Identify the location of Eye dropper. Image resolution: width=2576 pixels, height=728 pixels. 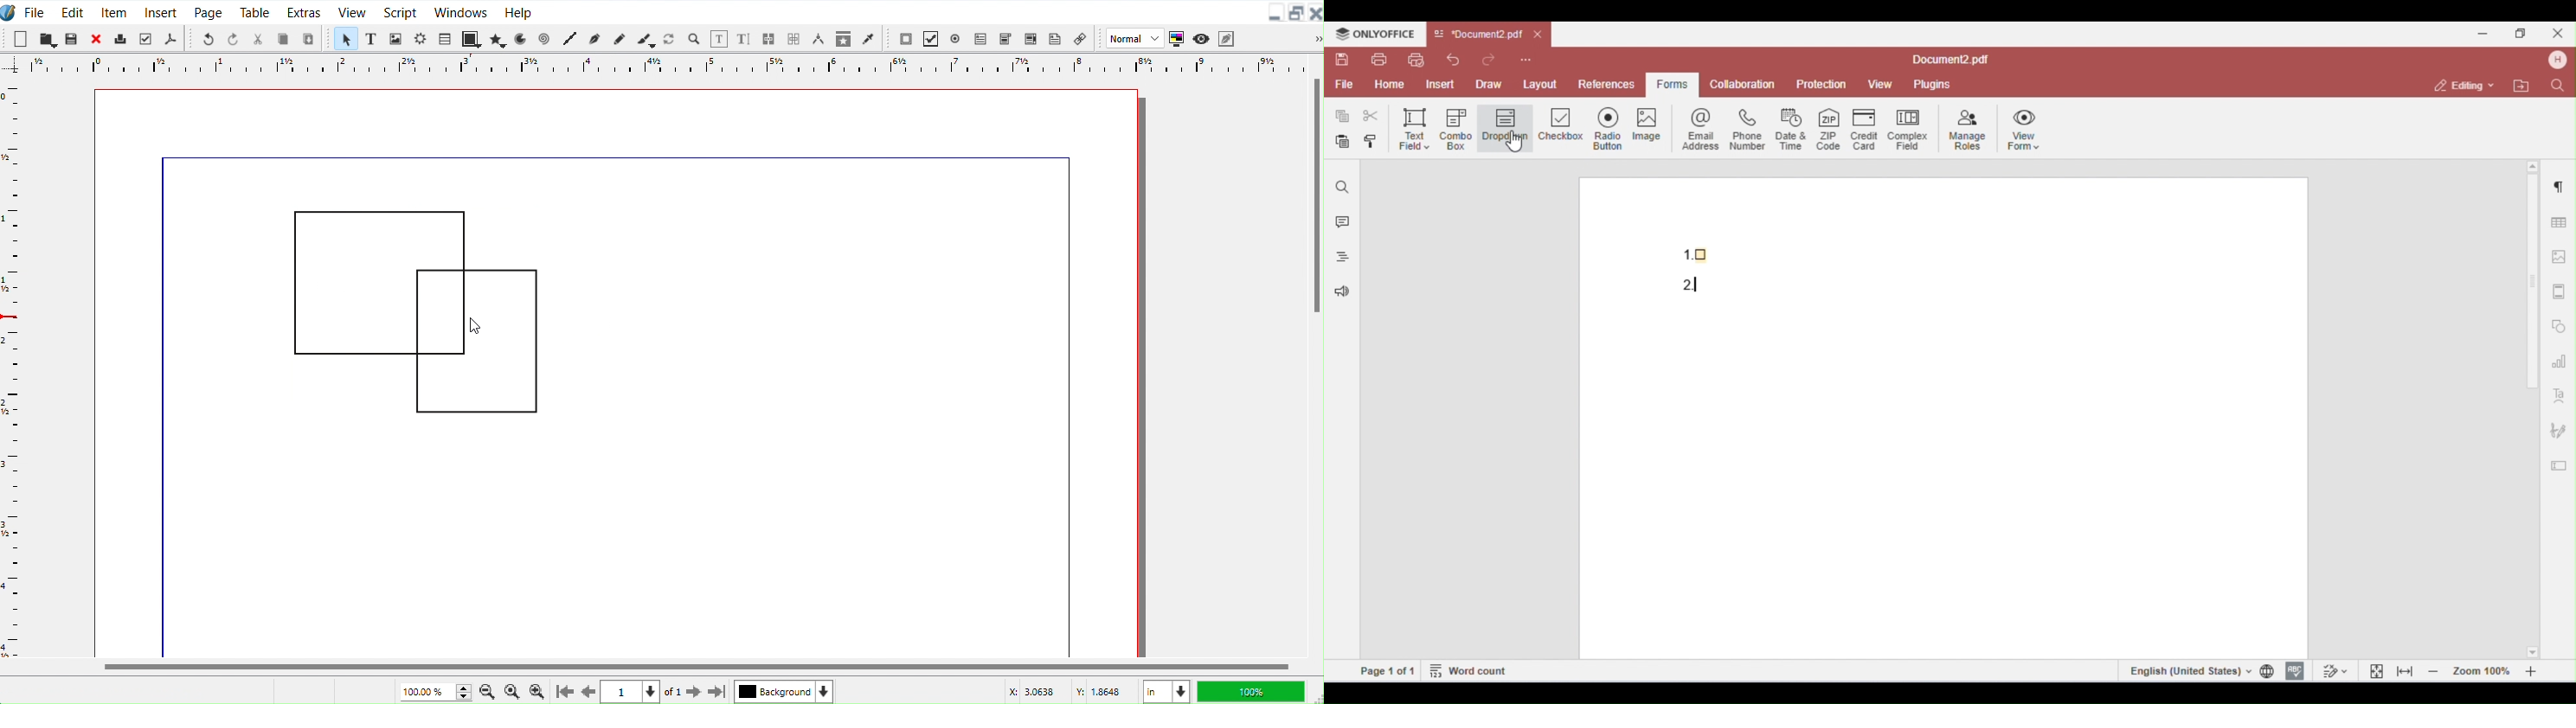
(869, 38).